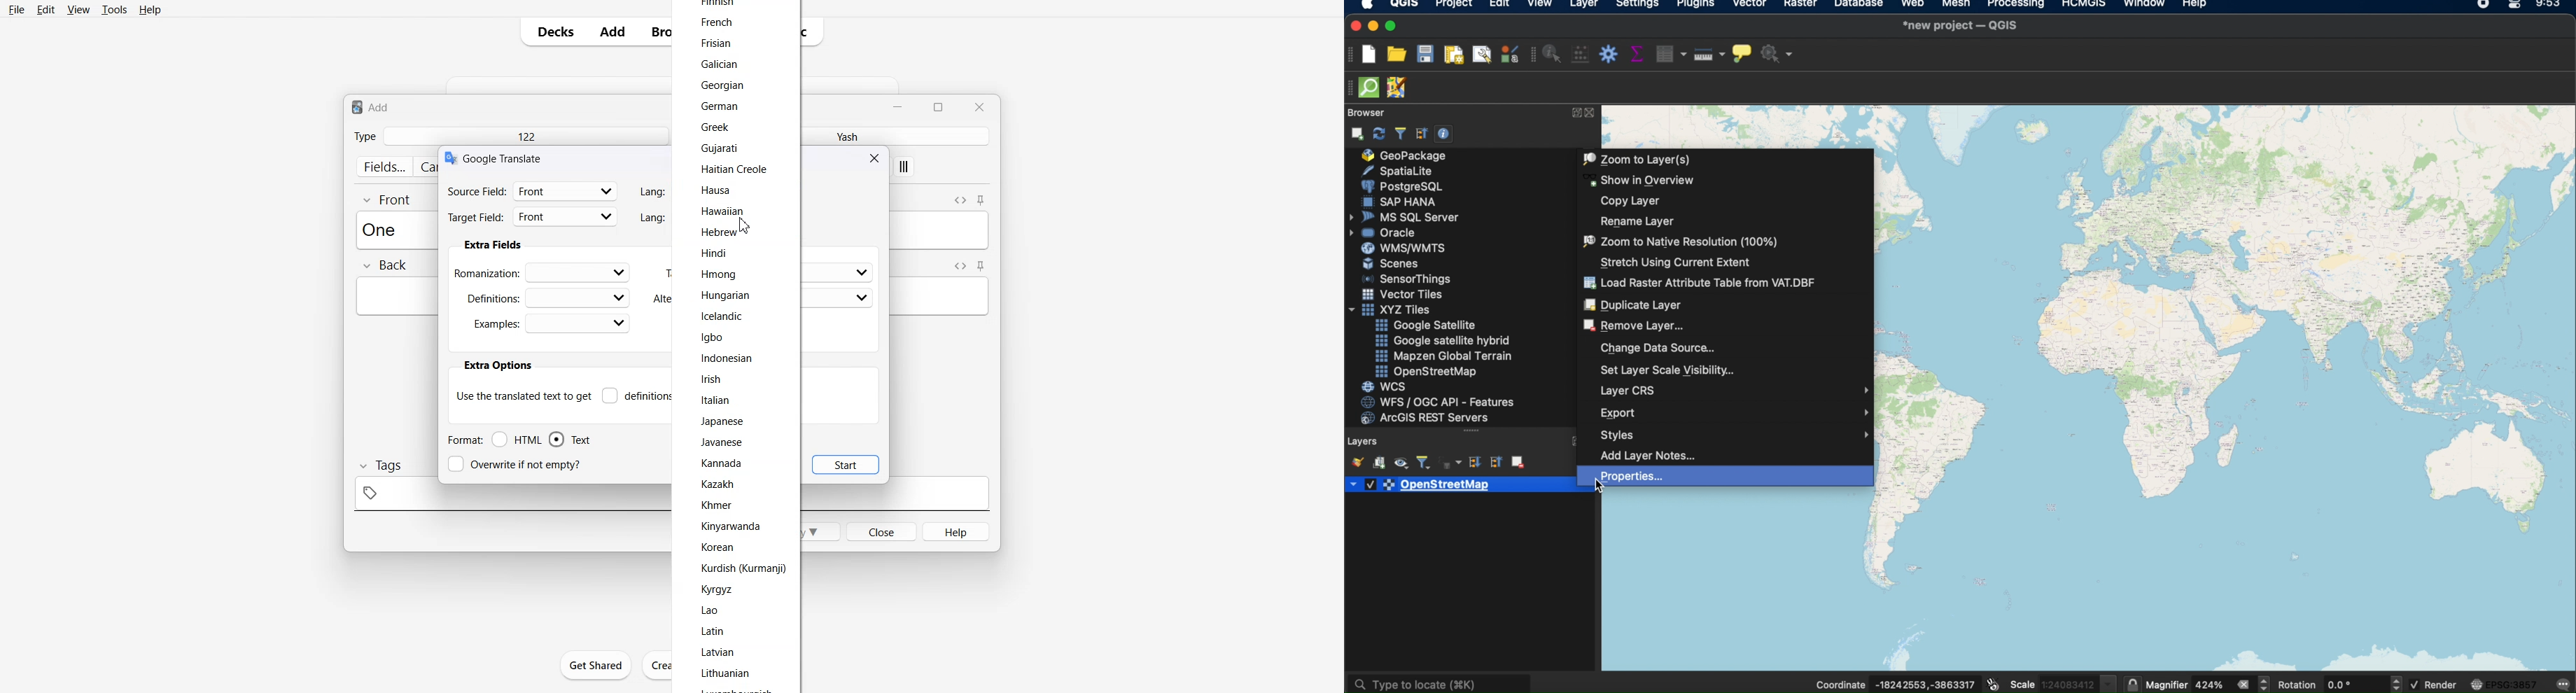 The height and width of the screenshot is (700, 2576). What do you see at coordinates (1995, 681) in the screenshot?
I see `toggle extents and mouse position display` at bounding box center [1995, 681].